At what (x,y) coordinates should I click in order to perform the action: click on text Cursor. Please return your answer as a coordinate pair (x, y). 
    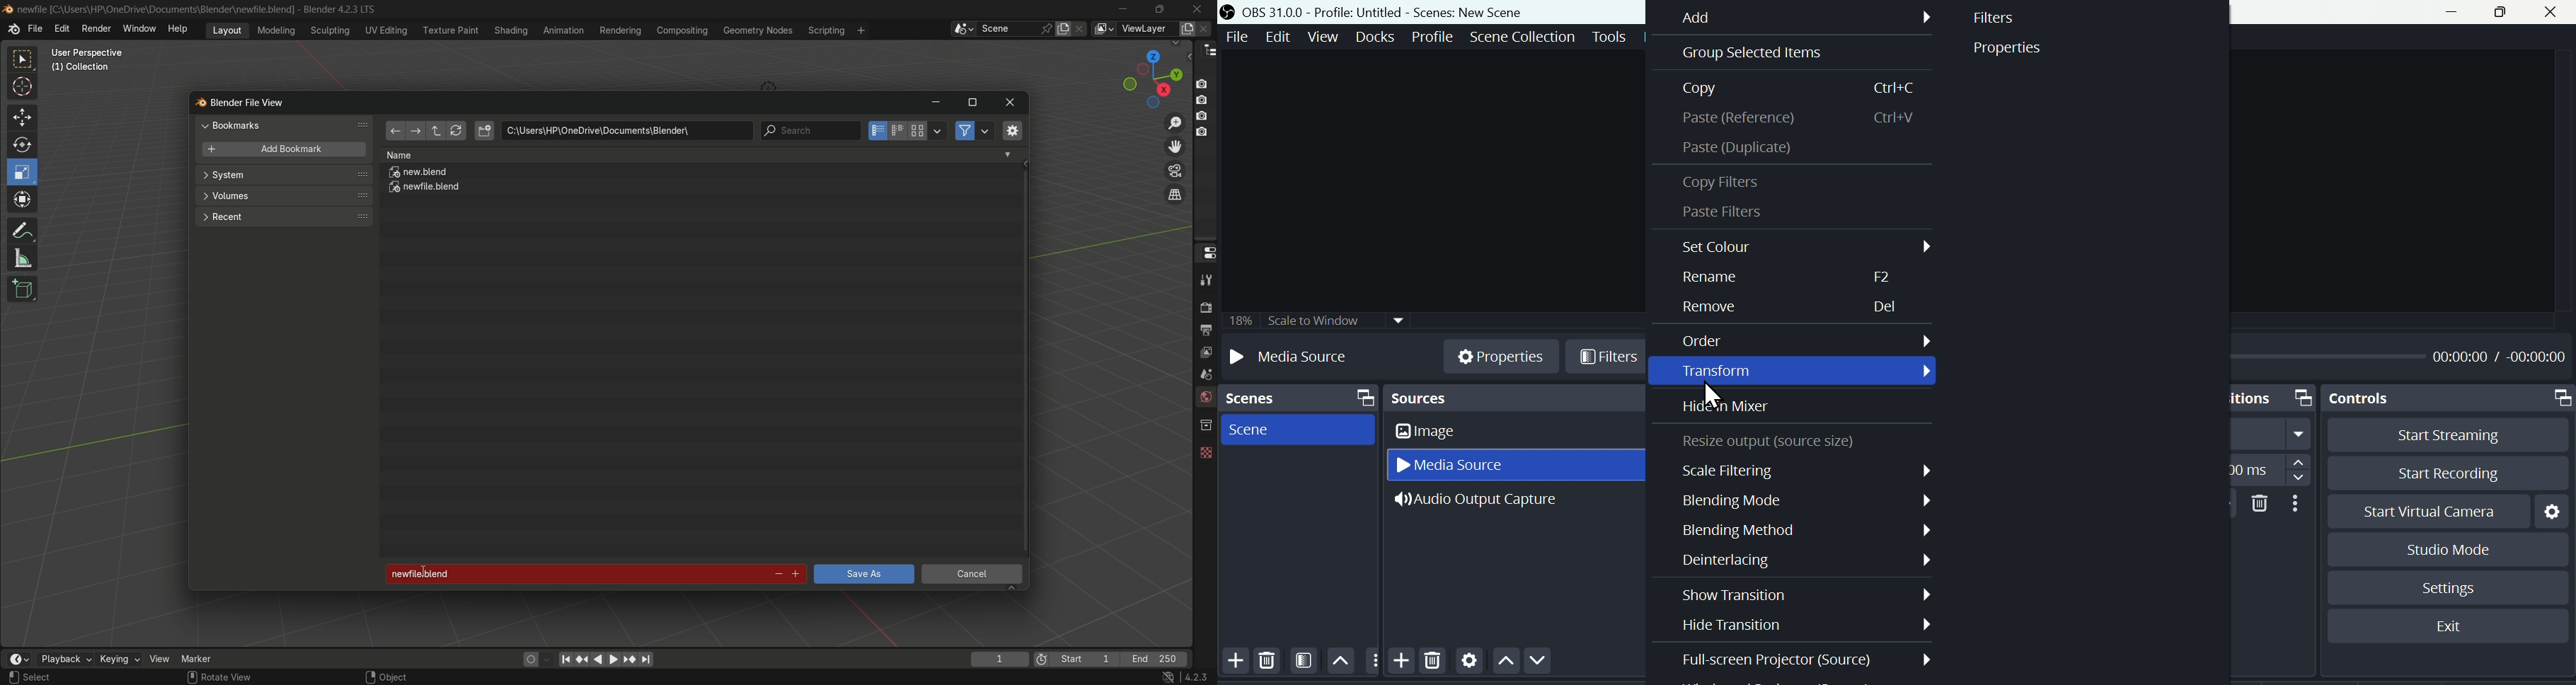
    Looking at the image, I should click on (428, 572).